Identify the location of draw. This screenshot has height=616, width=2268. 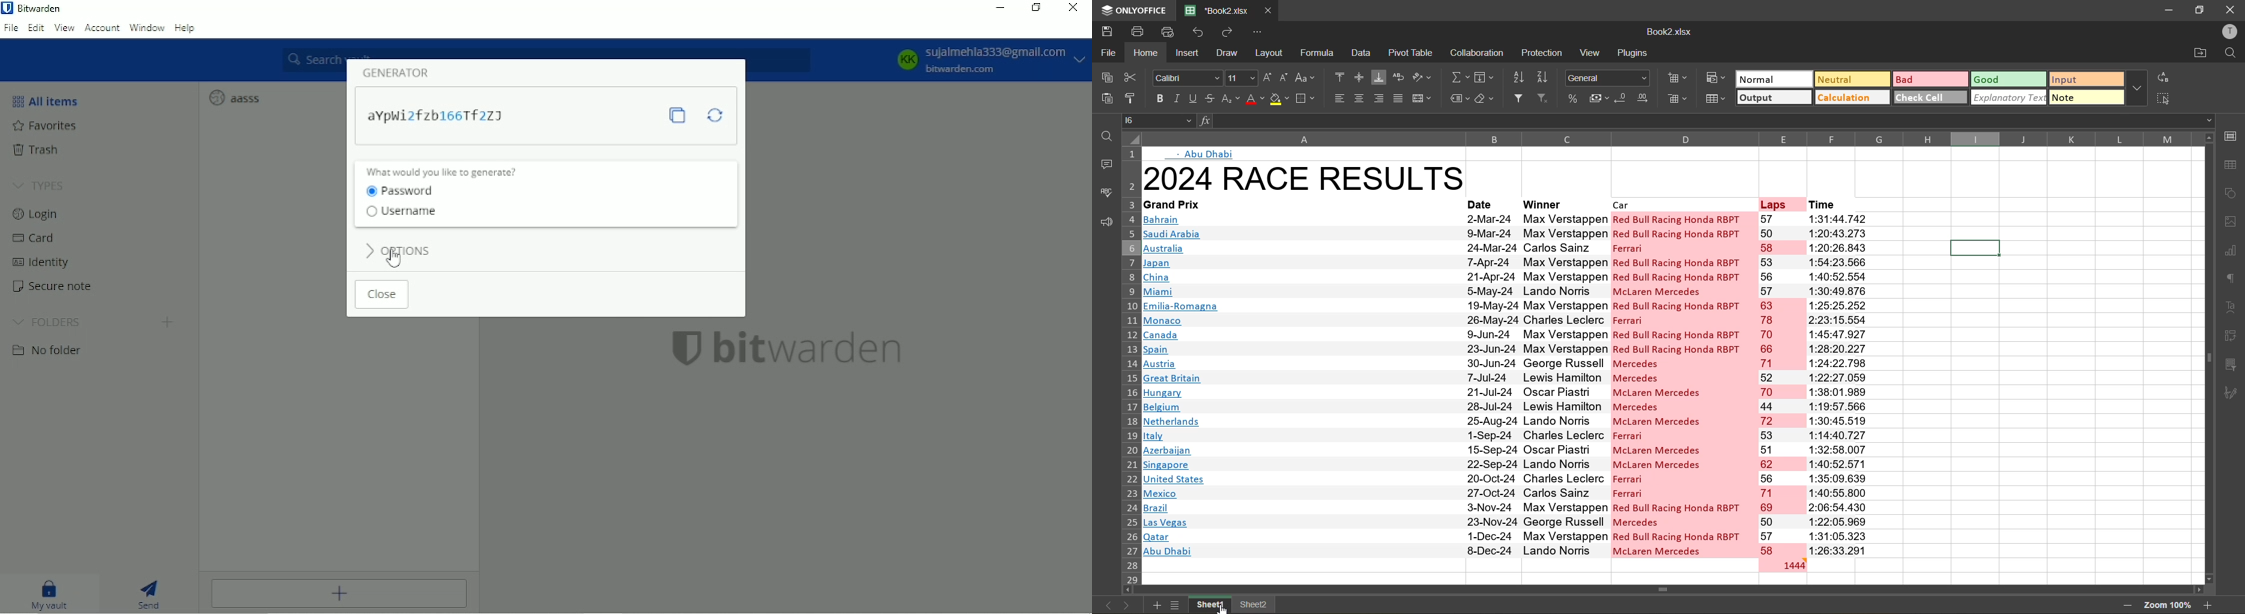
(1229, 52).